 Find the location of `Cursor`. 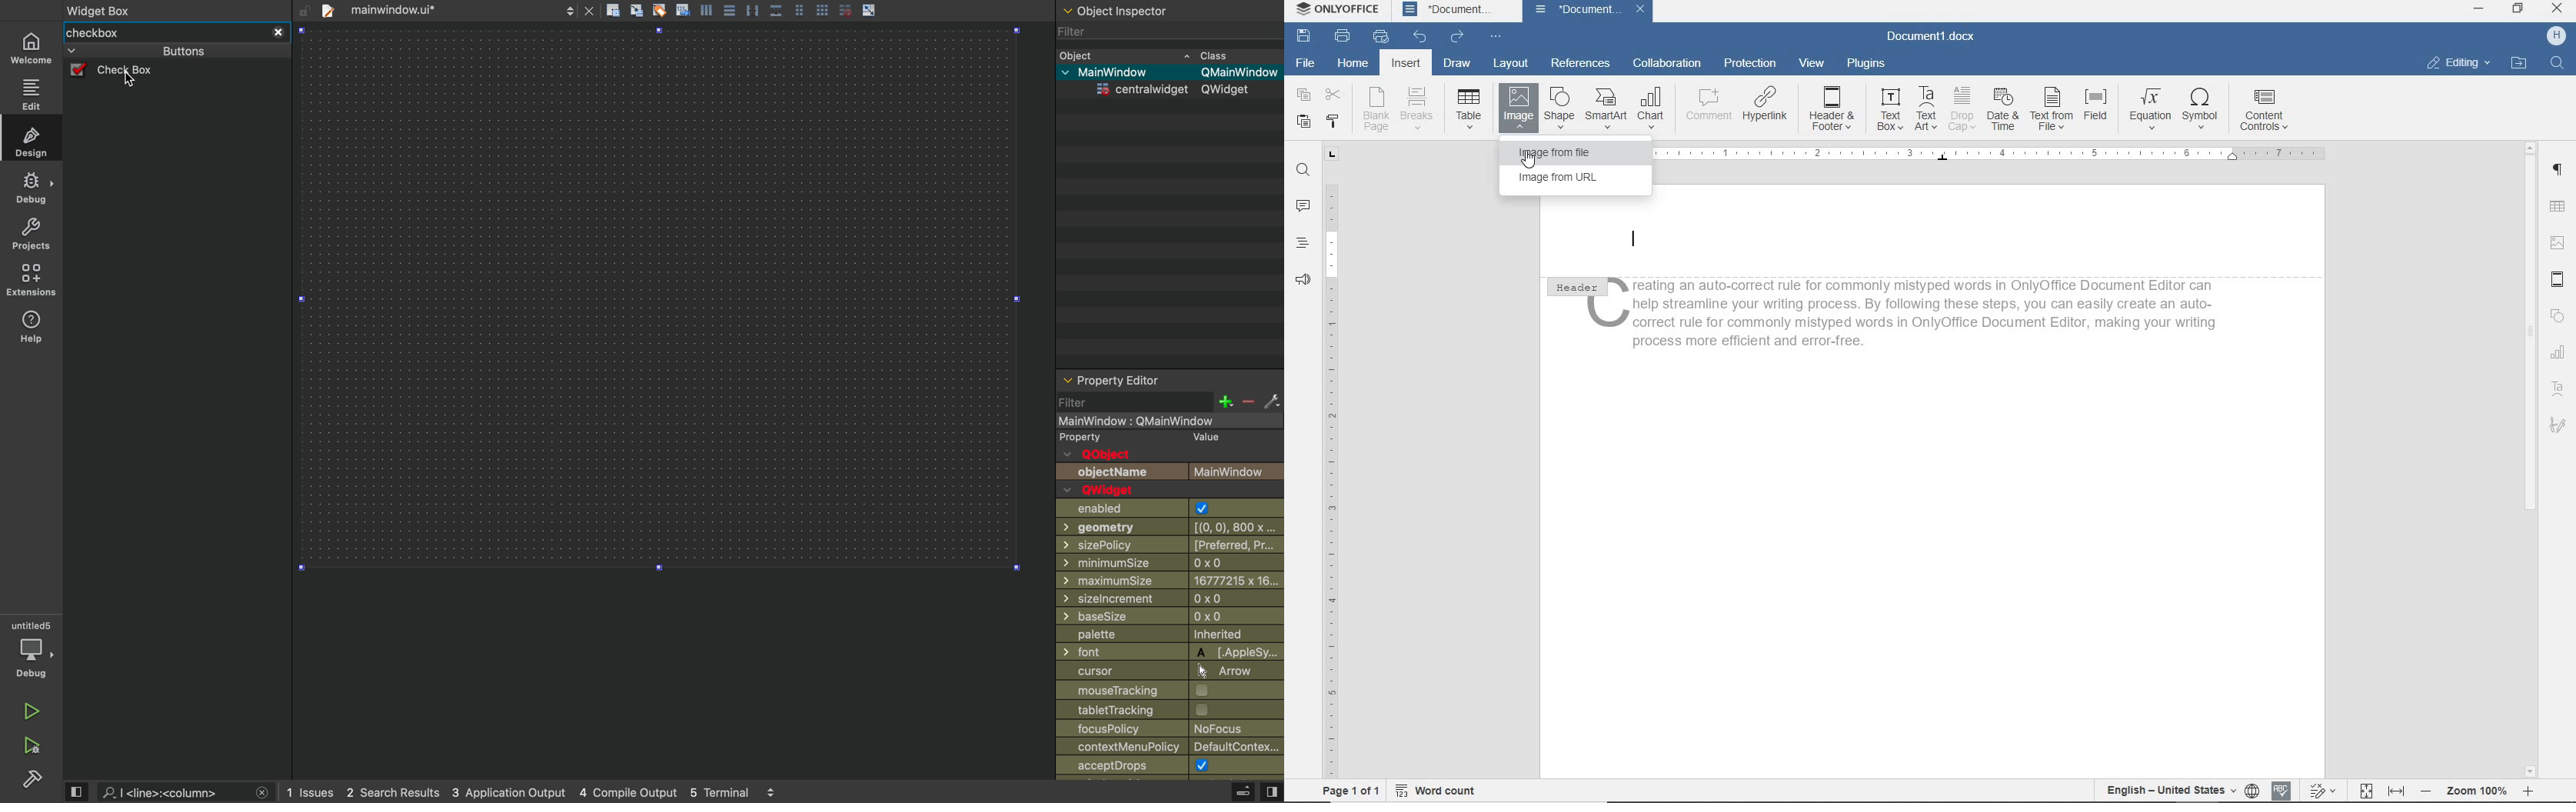

Cursor is located at coordinates (1529, 161).